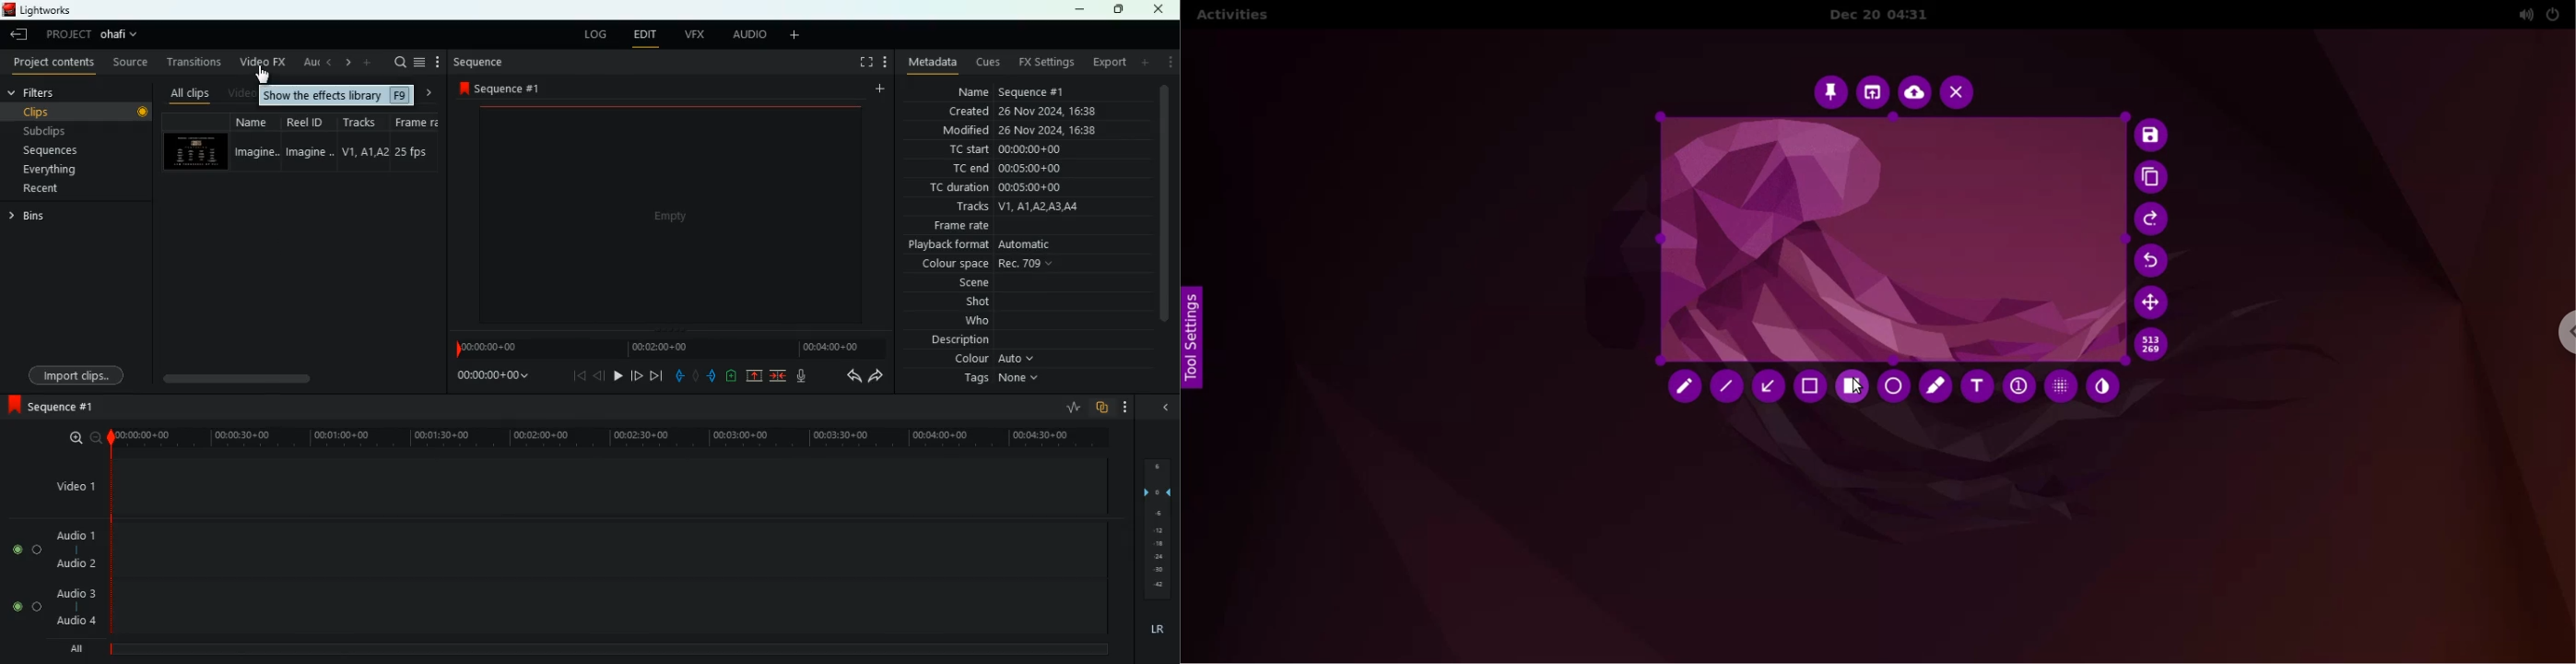 The height and width of the screenshot is (672, 2576). I want to click on end, so click(654, 376).